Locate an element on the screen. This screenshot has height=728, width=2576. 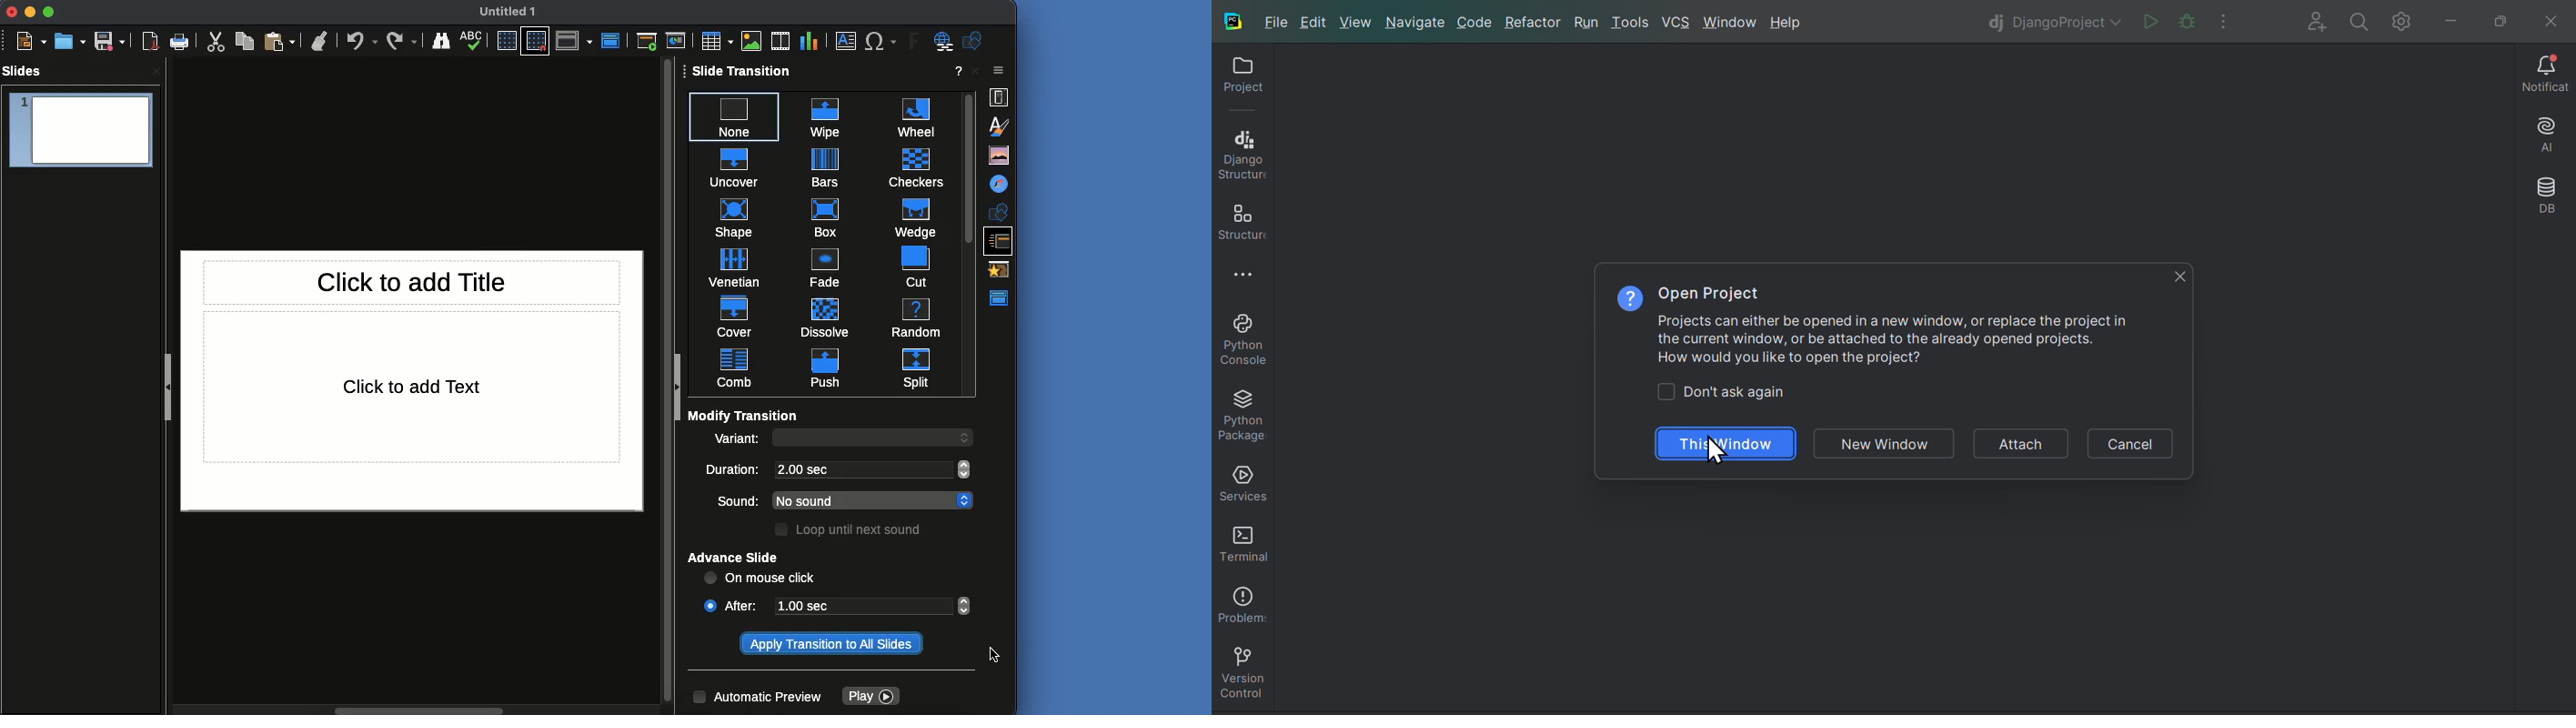
Gallery is located at coordinates (1000, 156).